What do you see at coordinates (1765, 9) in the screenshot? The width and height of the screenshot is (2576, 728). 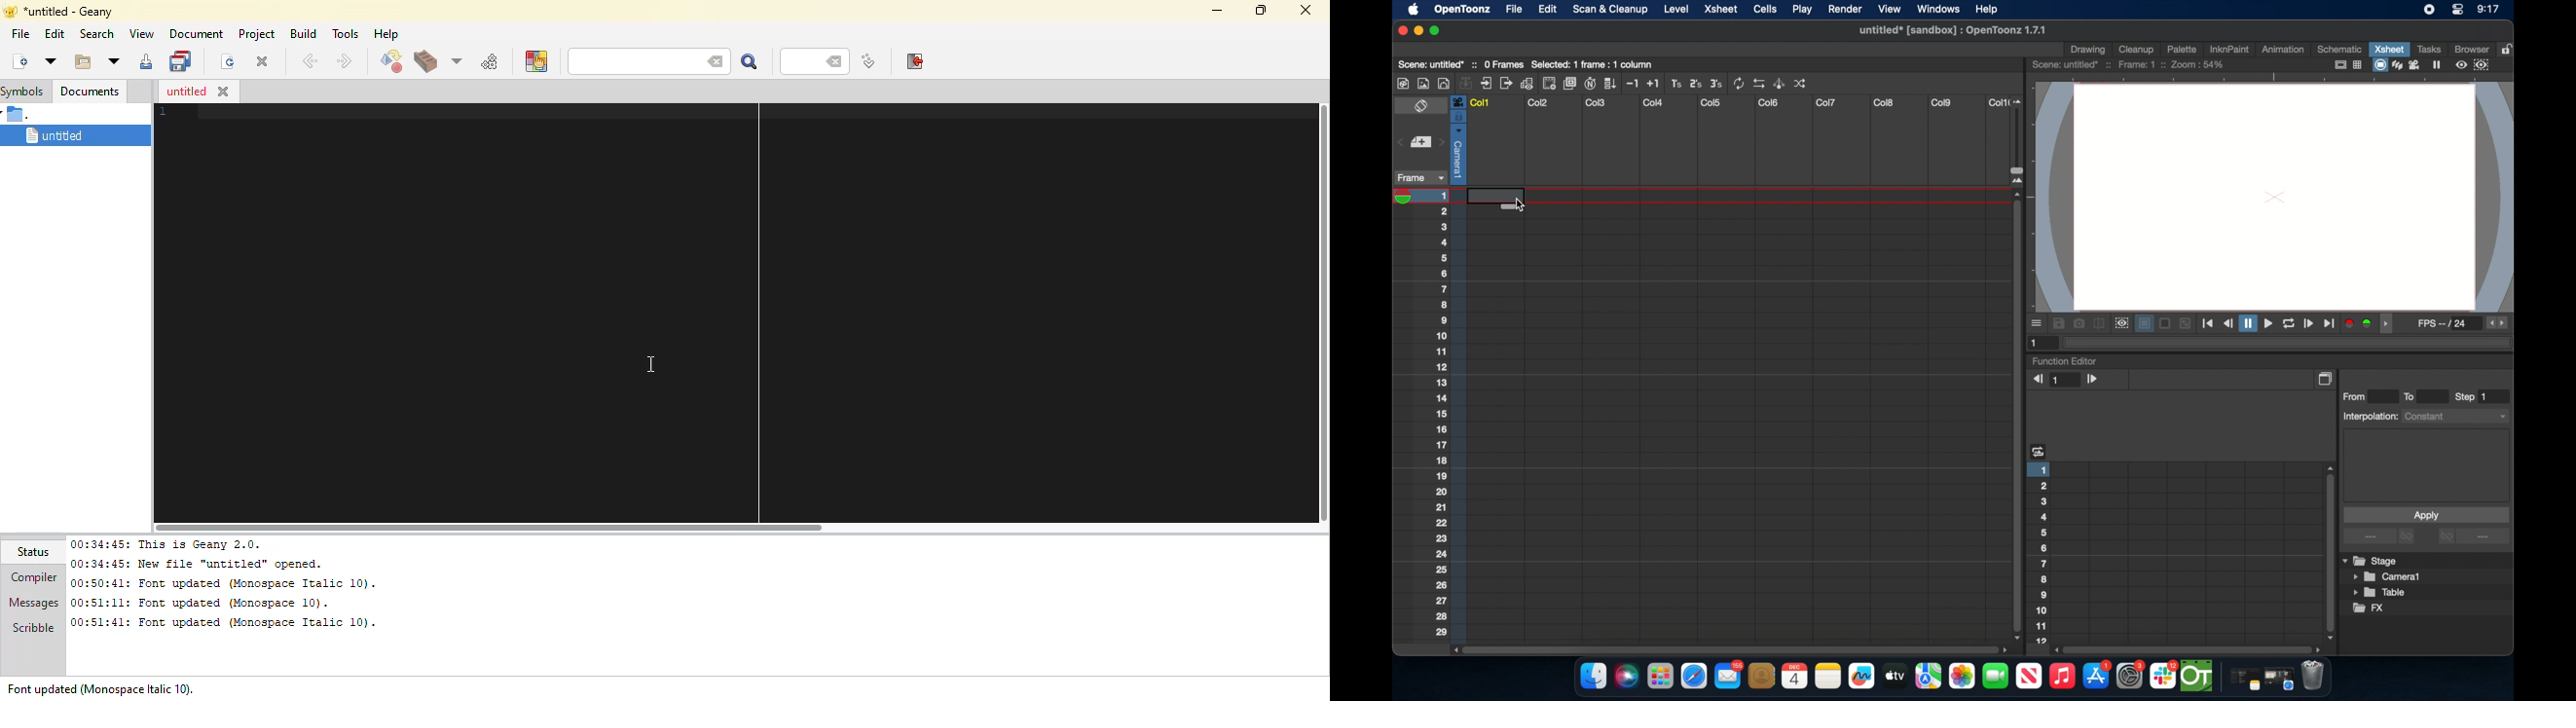 I see `cells` at bounding box center [1765, 9].